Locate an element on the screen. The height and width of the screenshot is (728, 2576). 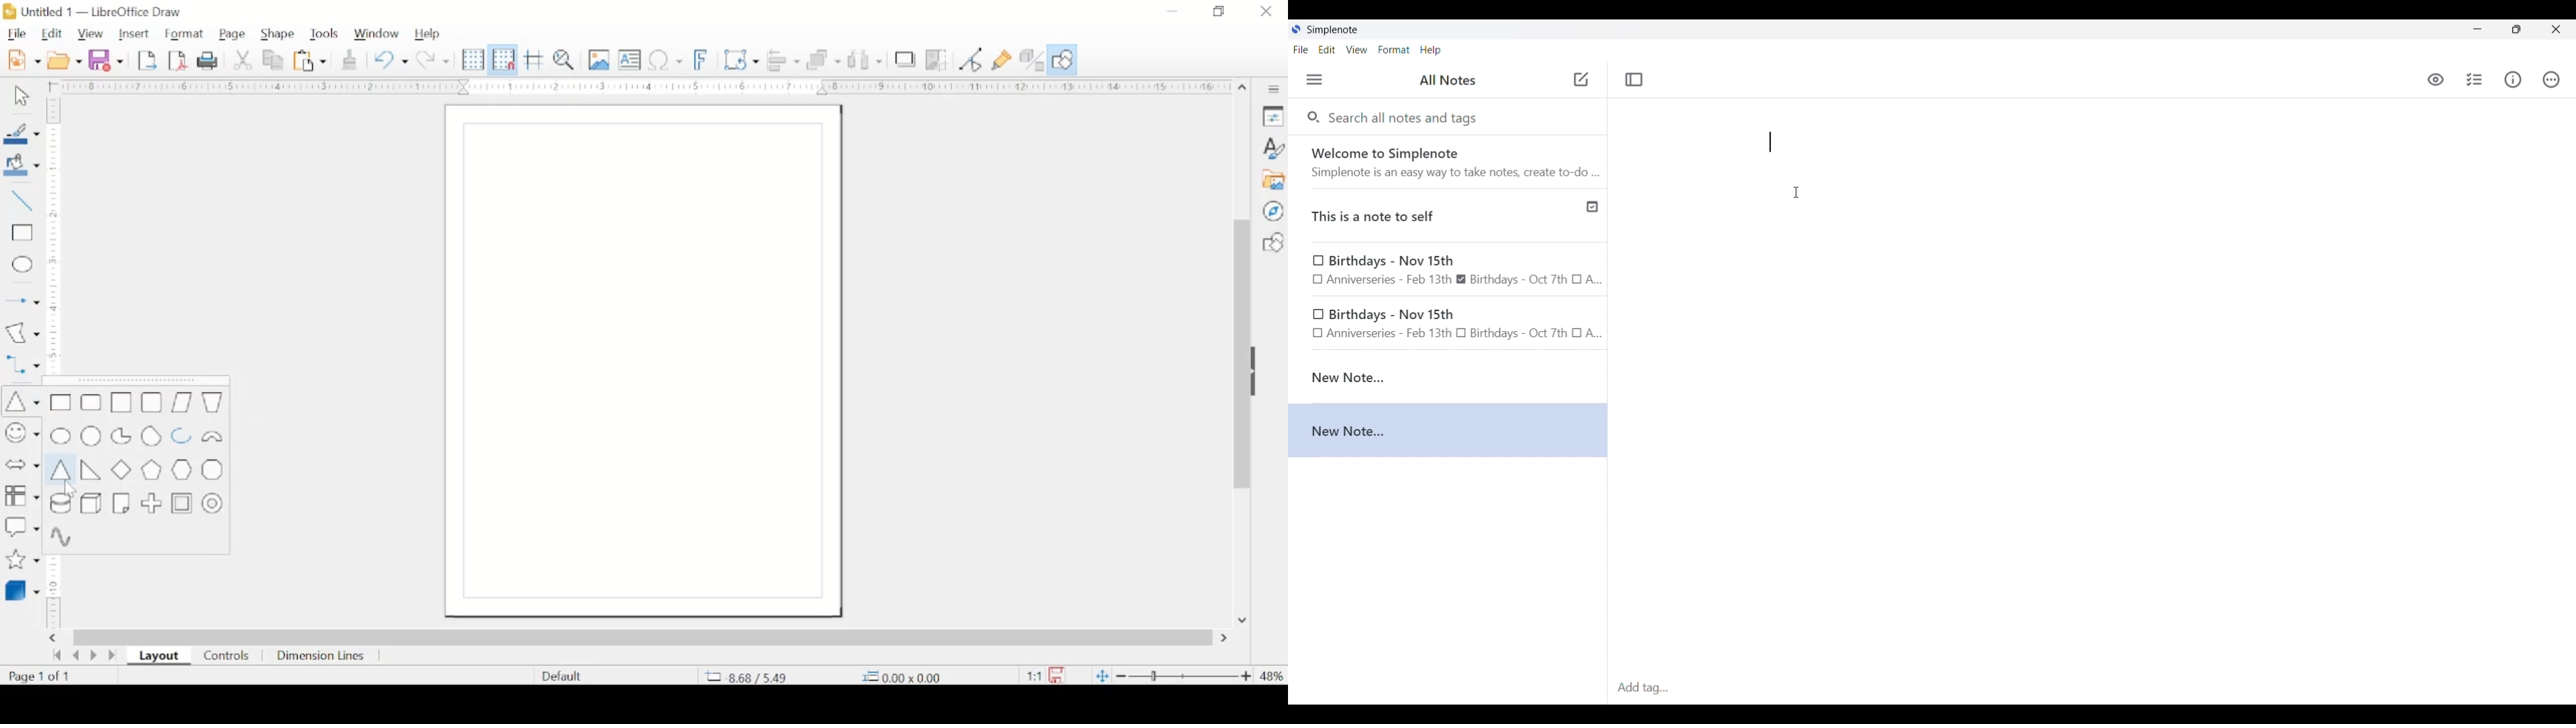
shapes is located at coordinates (1273, 243).